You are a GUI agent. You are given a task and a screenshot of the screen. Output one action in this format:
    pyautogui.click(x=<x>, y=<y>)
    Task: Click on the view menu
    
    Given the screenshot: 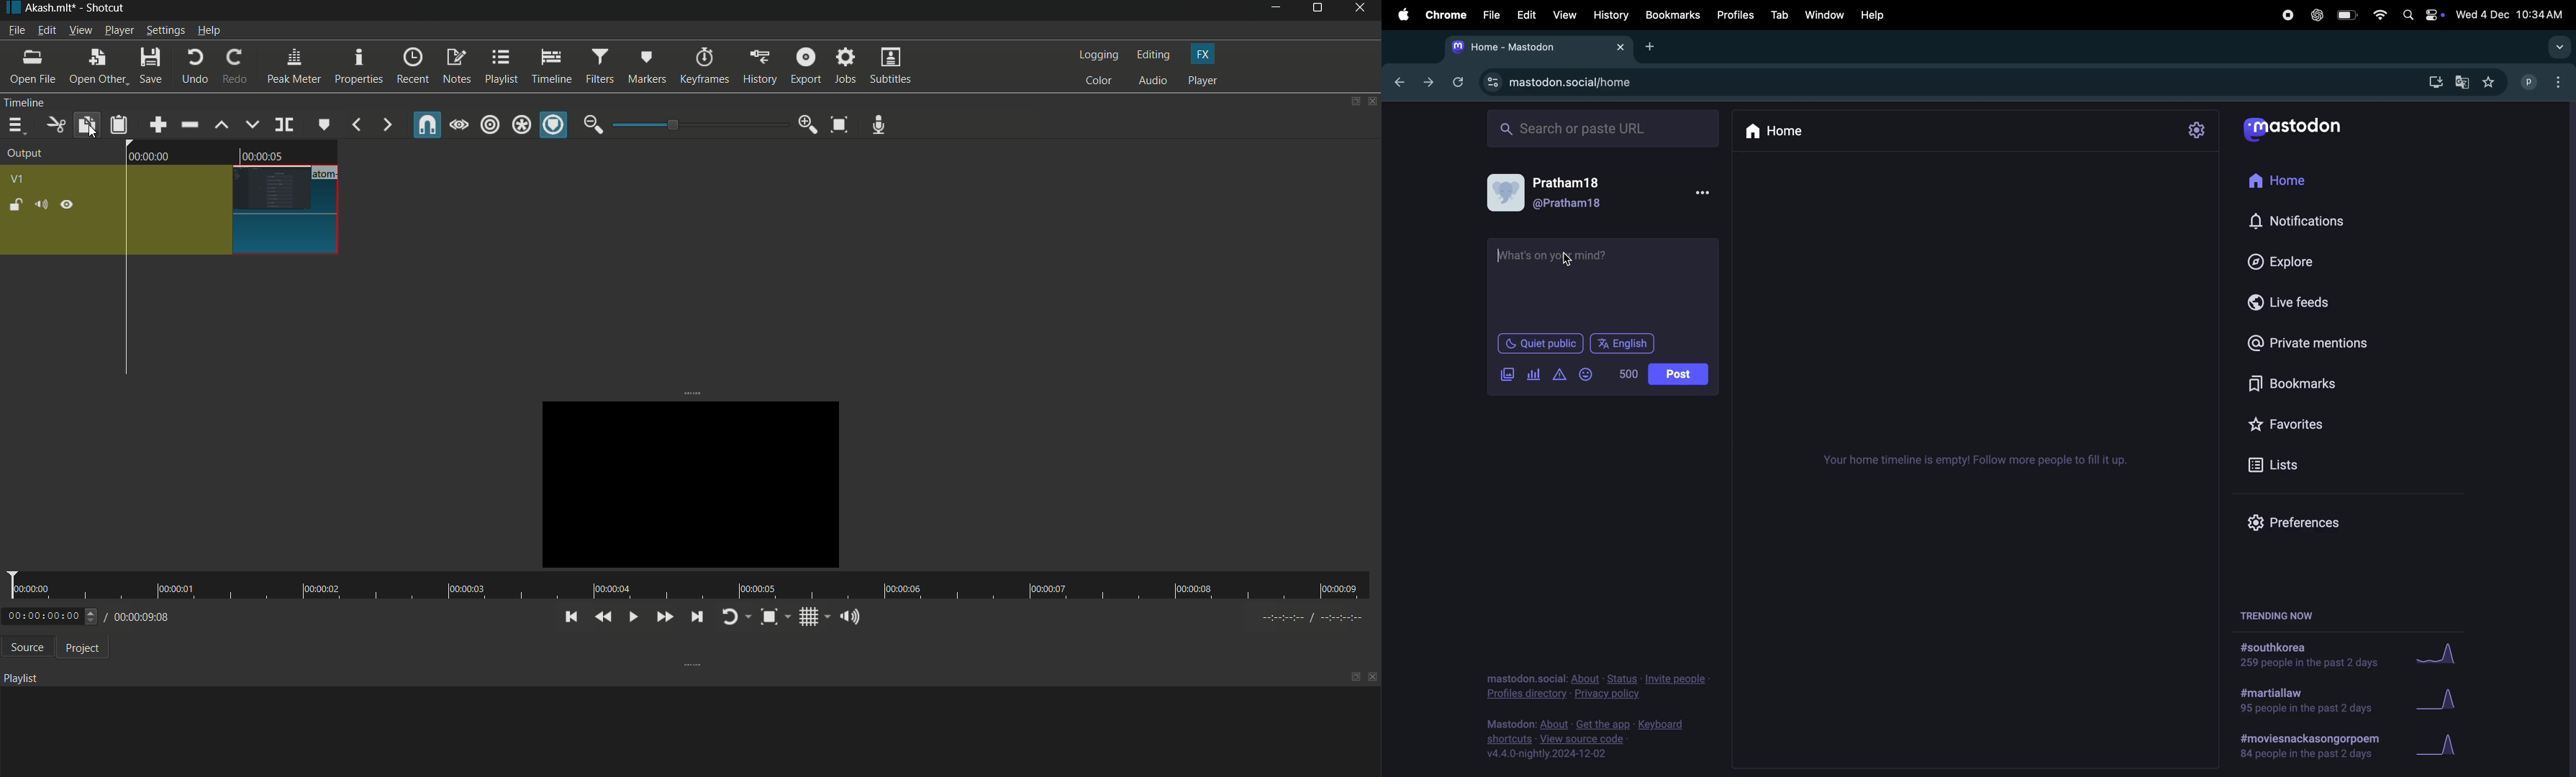 What is the action you would take?
    pyautogui.click(x=79, y=30)
    